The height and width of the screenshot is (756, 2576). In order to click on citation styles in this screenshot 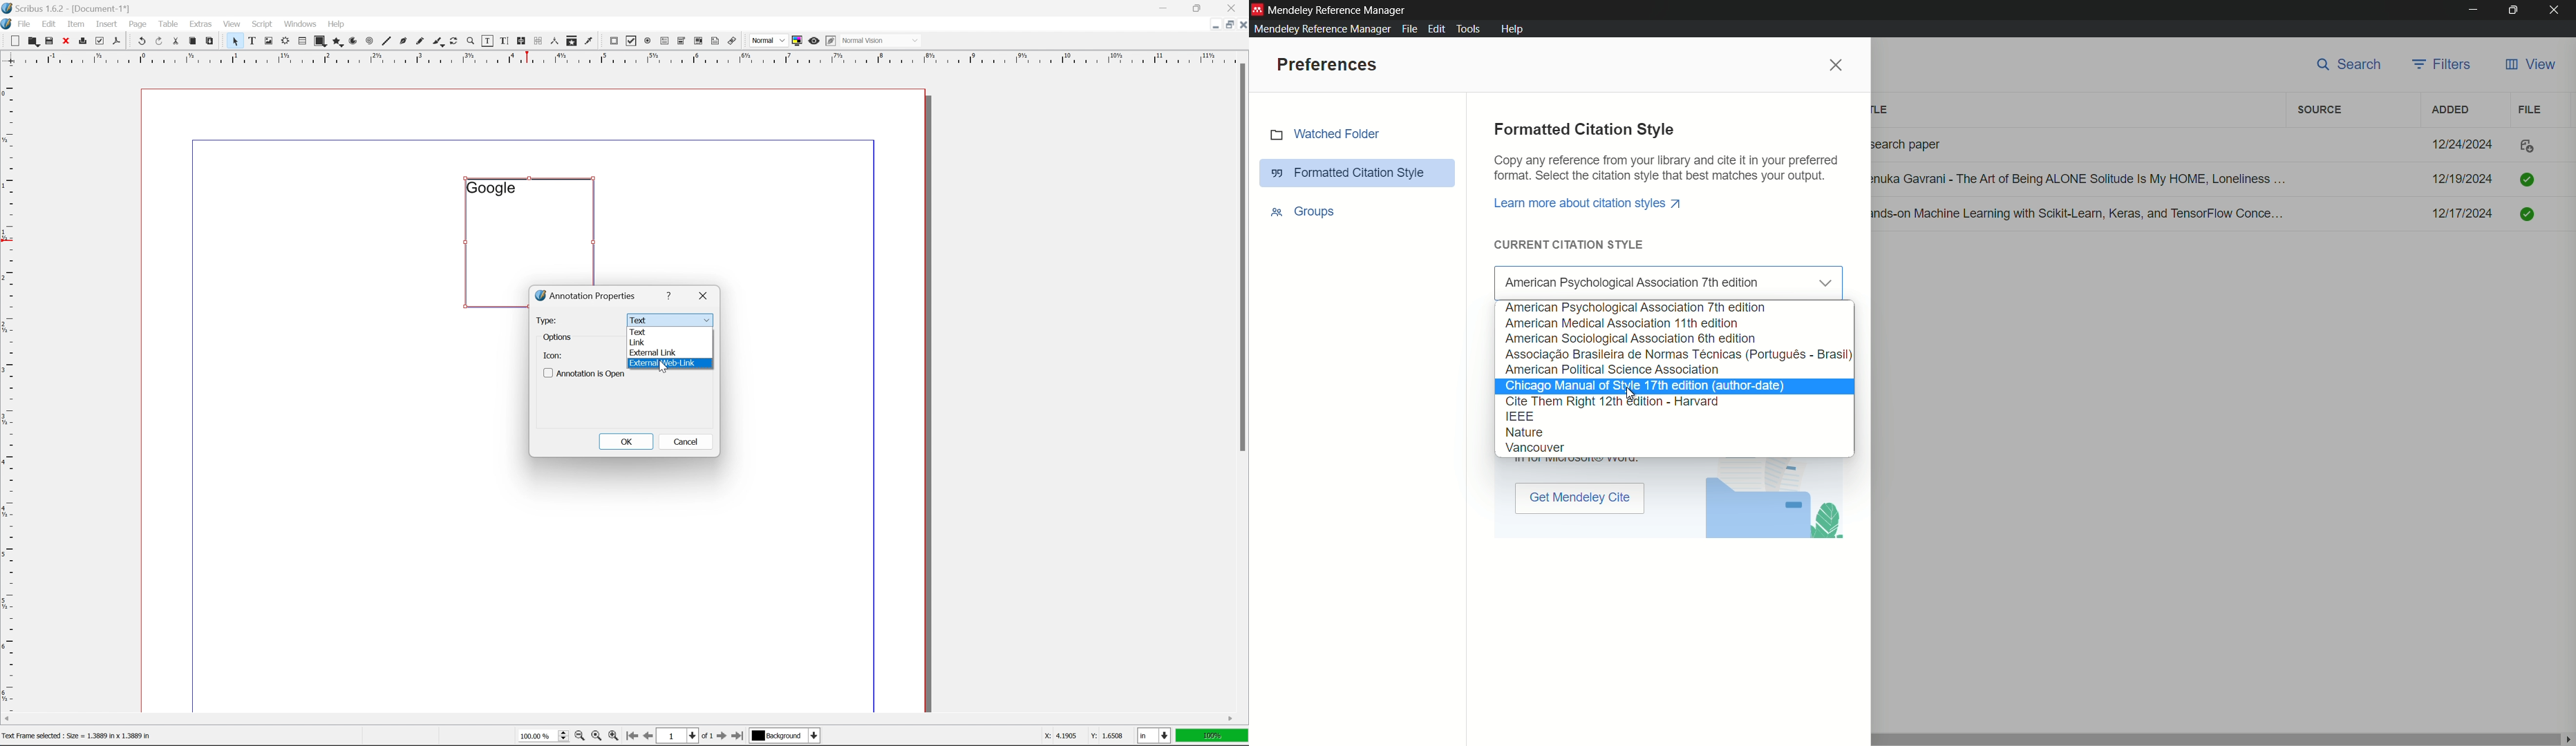, I will do `click(1635, 336)`.